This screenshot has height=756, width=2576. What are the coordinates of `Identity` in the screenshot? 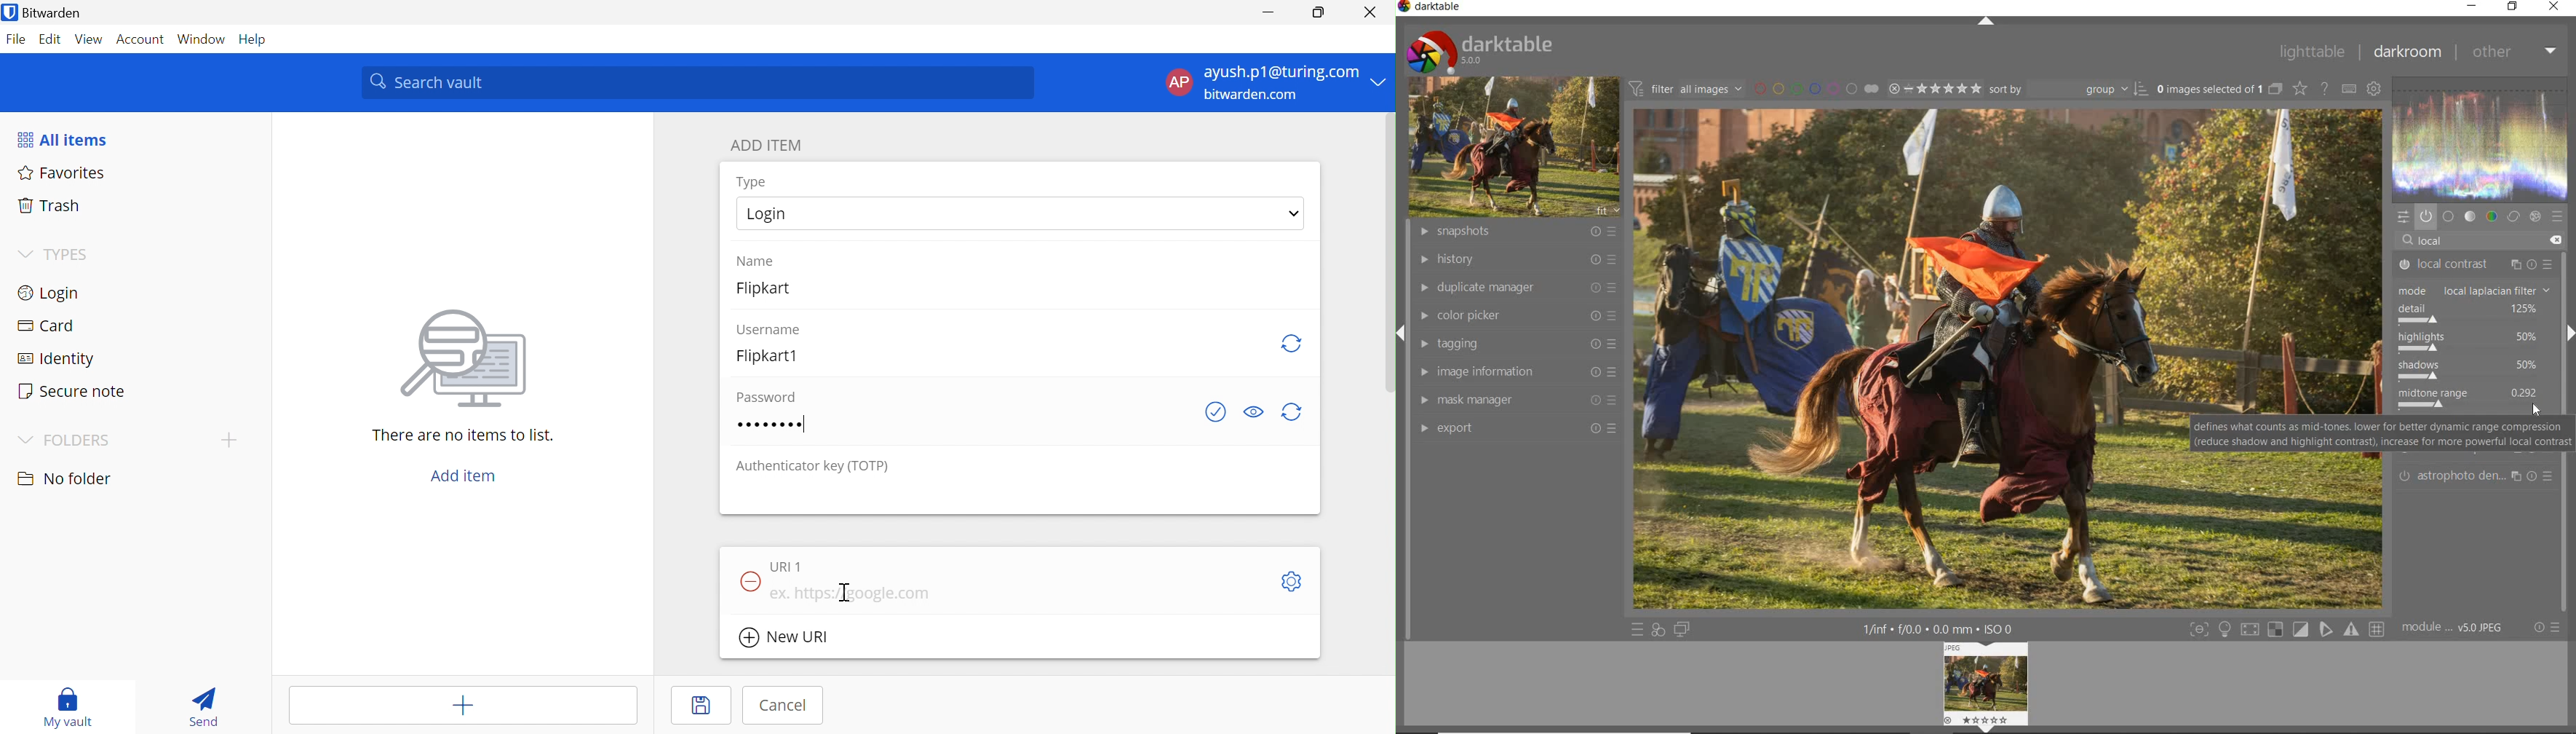 It's located at (57, 360).